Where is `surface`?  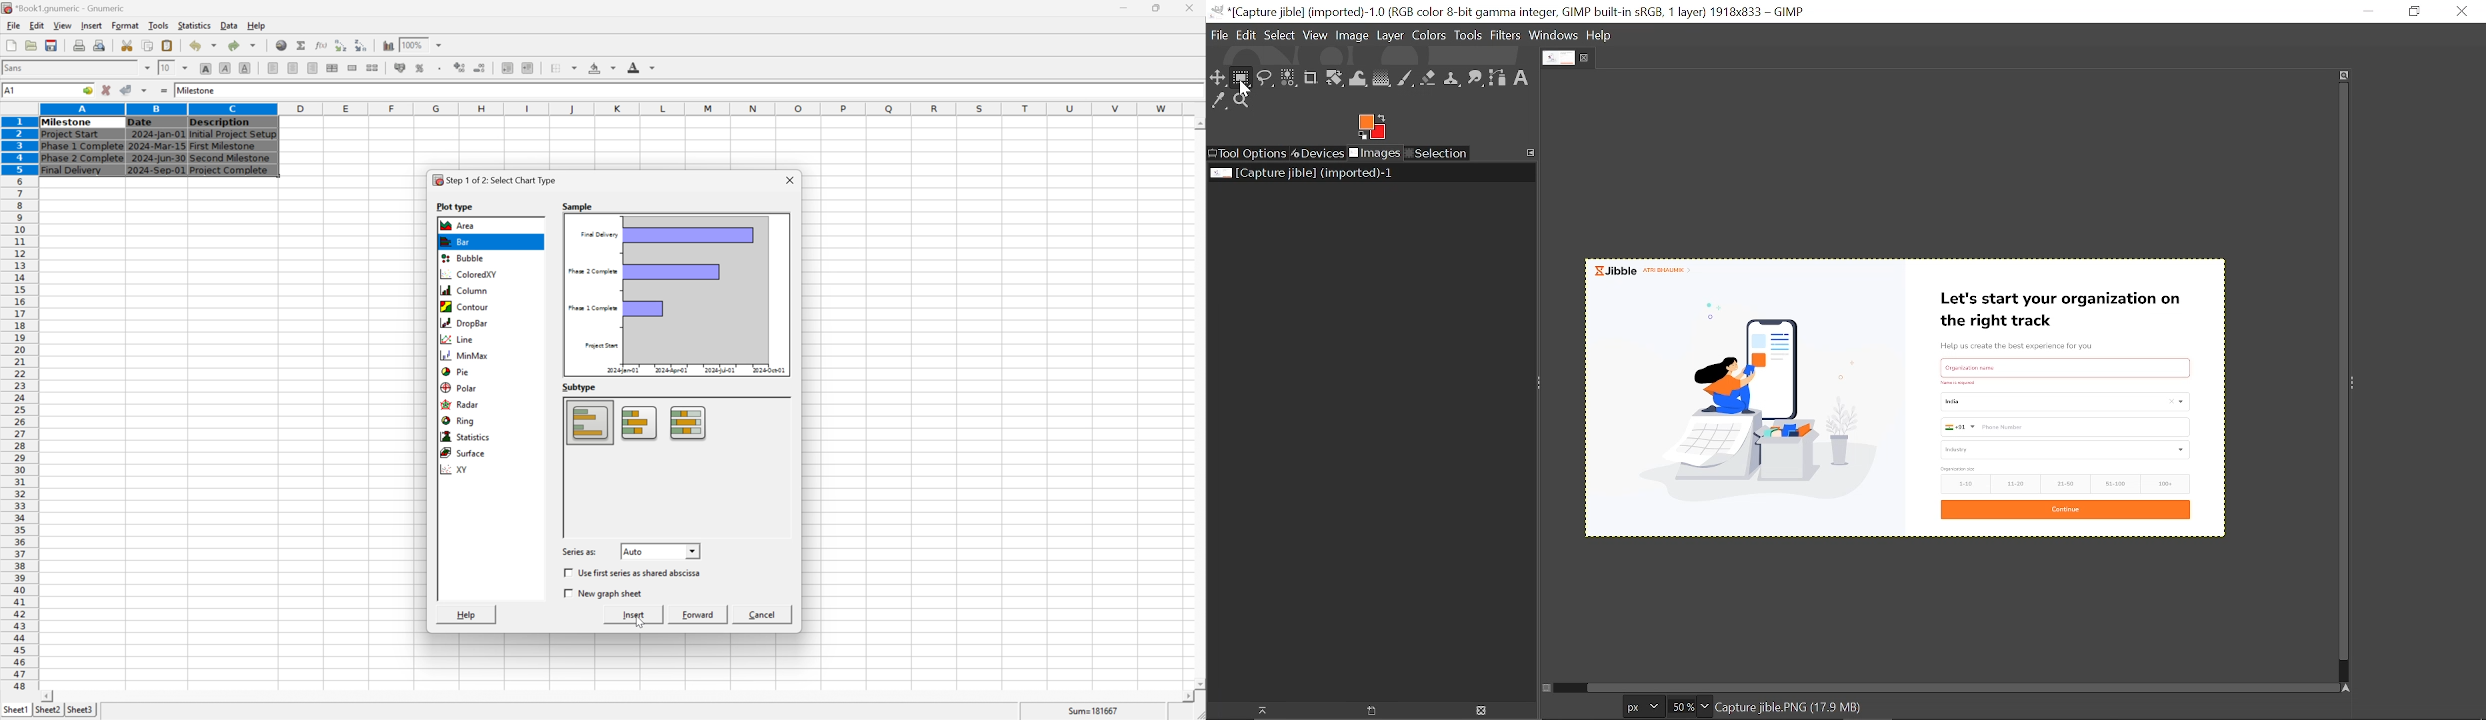
surface is located at coordinates (468, 452).